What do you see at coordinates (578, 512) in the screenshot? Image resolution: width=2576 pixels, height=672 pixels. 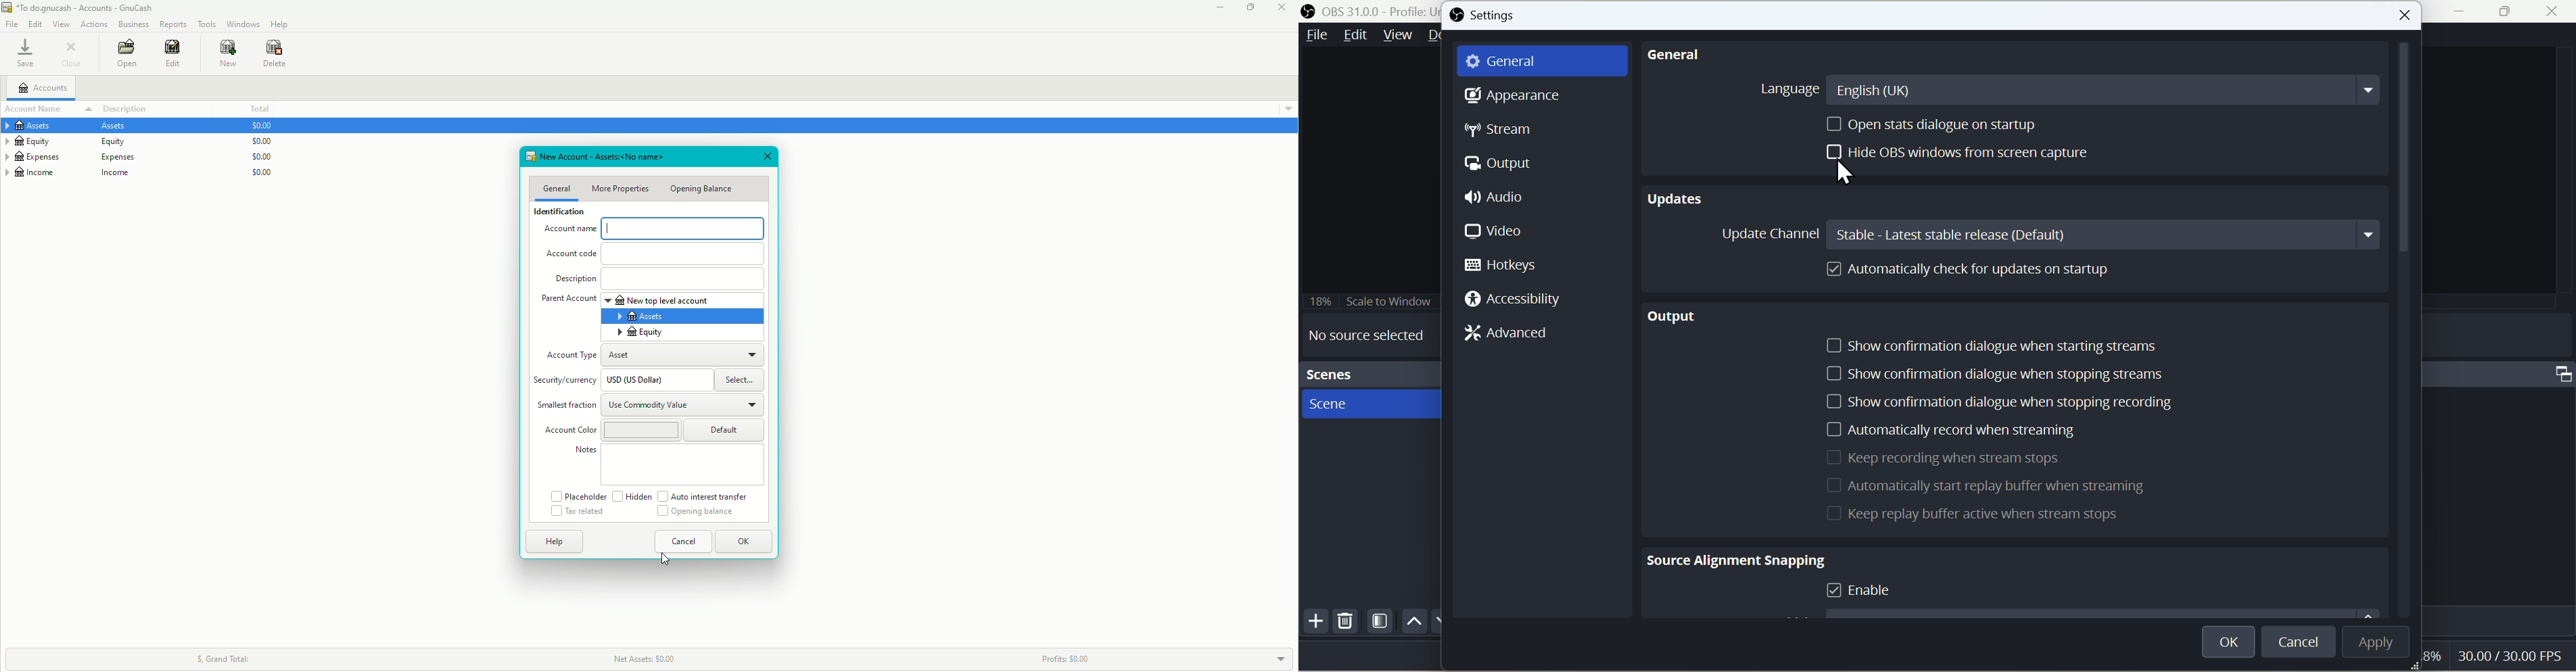 I see `Tax related` at bounding box center [578, 512].